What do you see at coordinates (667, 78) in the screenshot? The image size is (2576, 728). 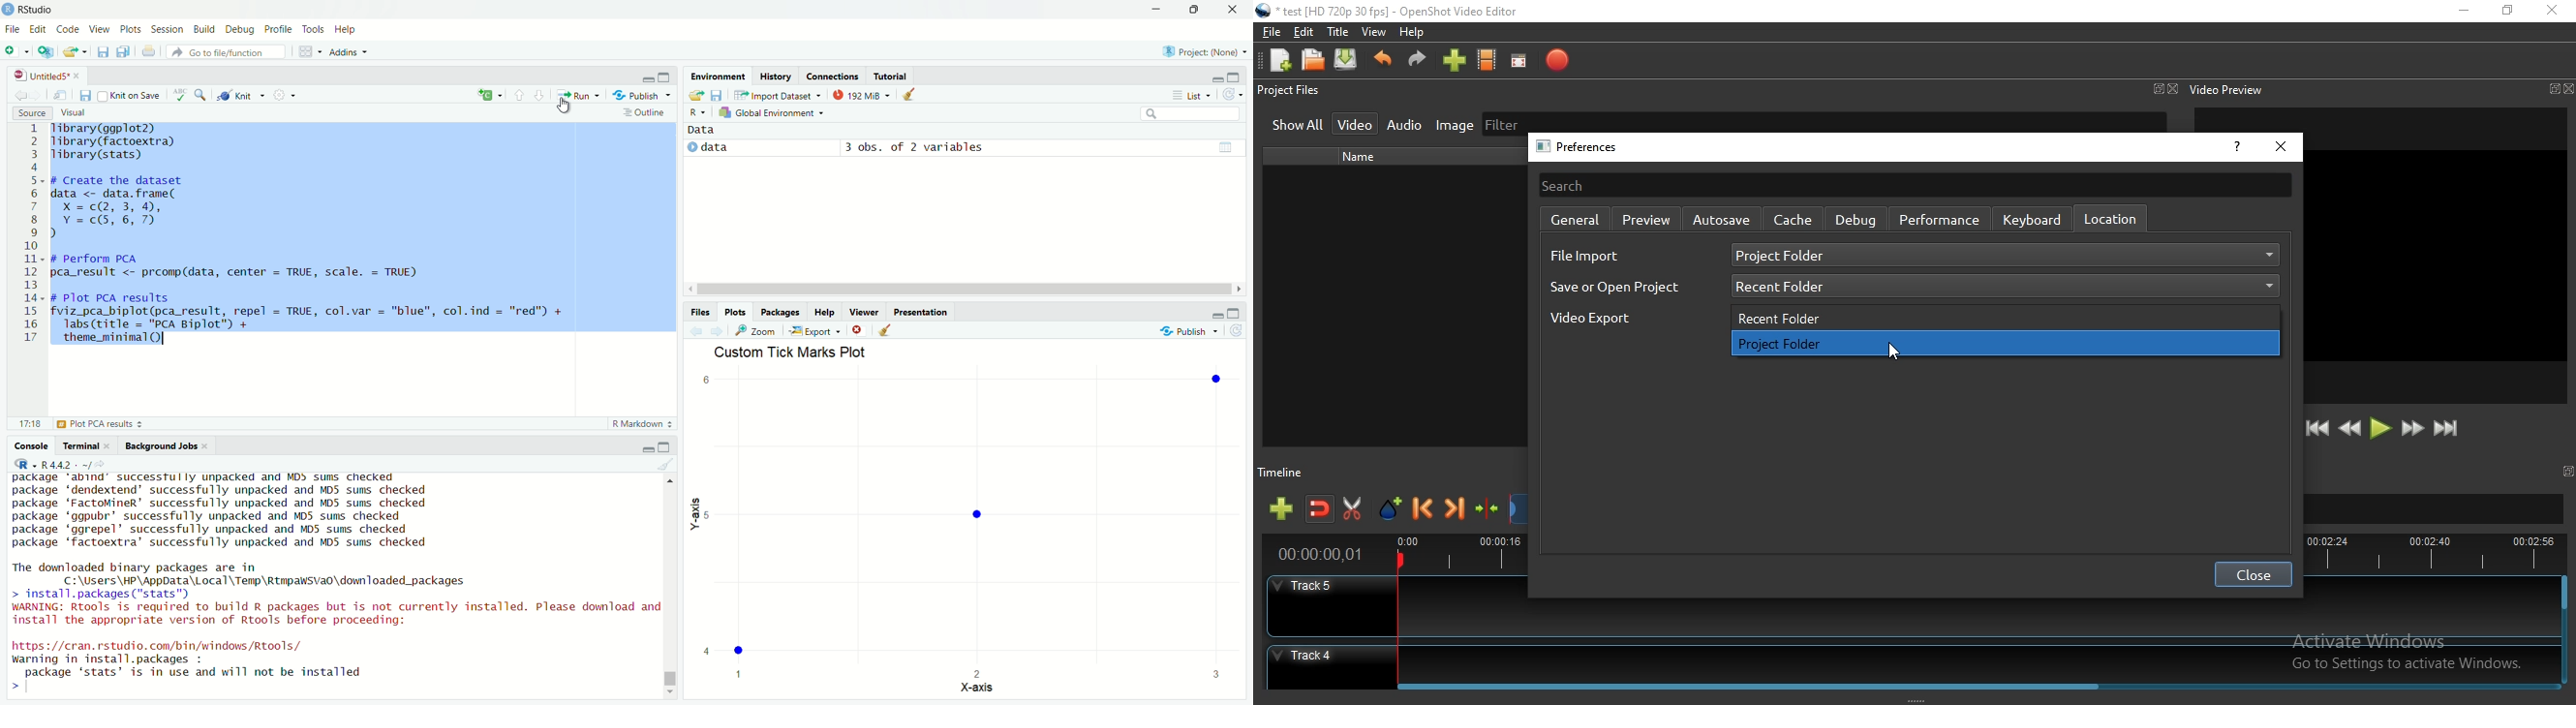 I see `maximize` at bounding box center [667, 78].